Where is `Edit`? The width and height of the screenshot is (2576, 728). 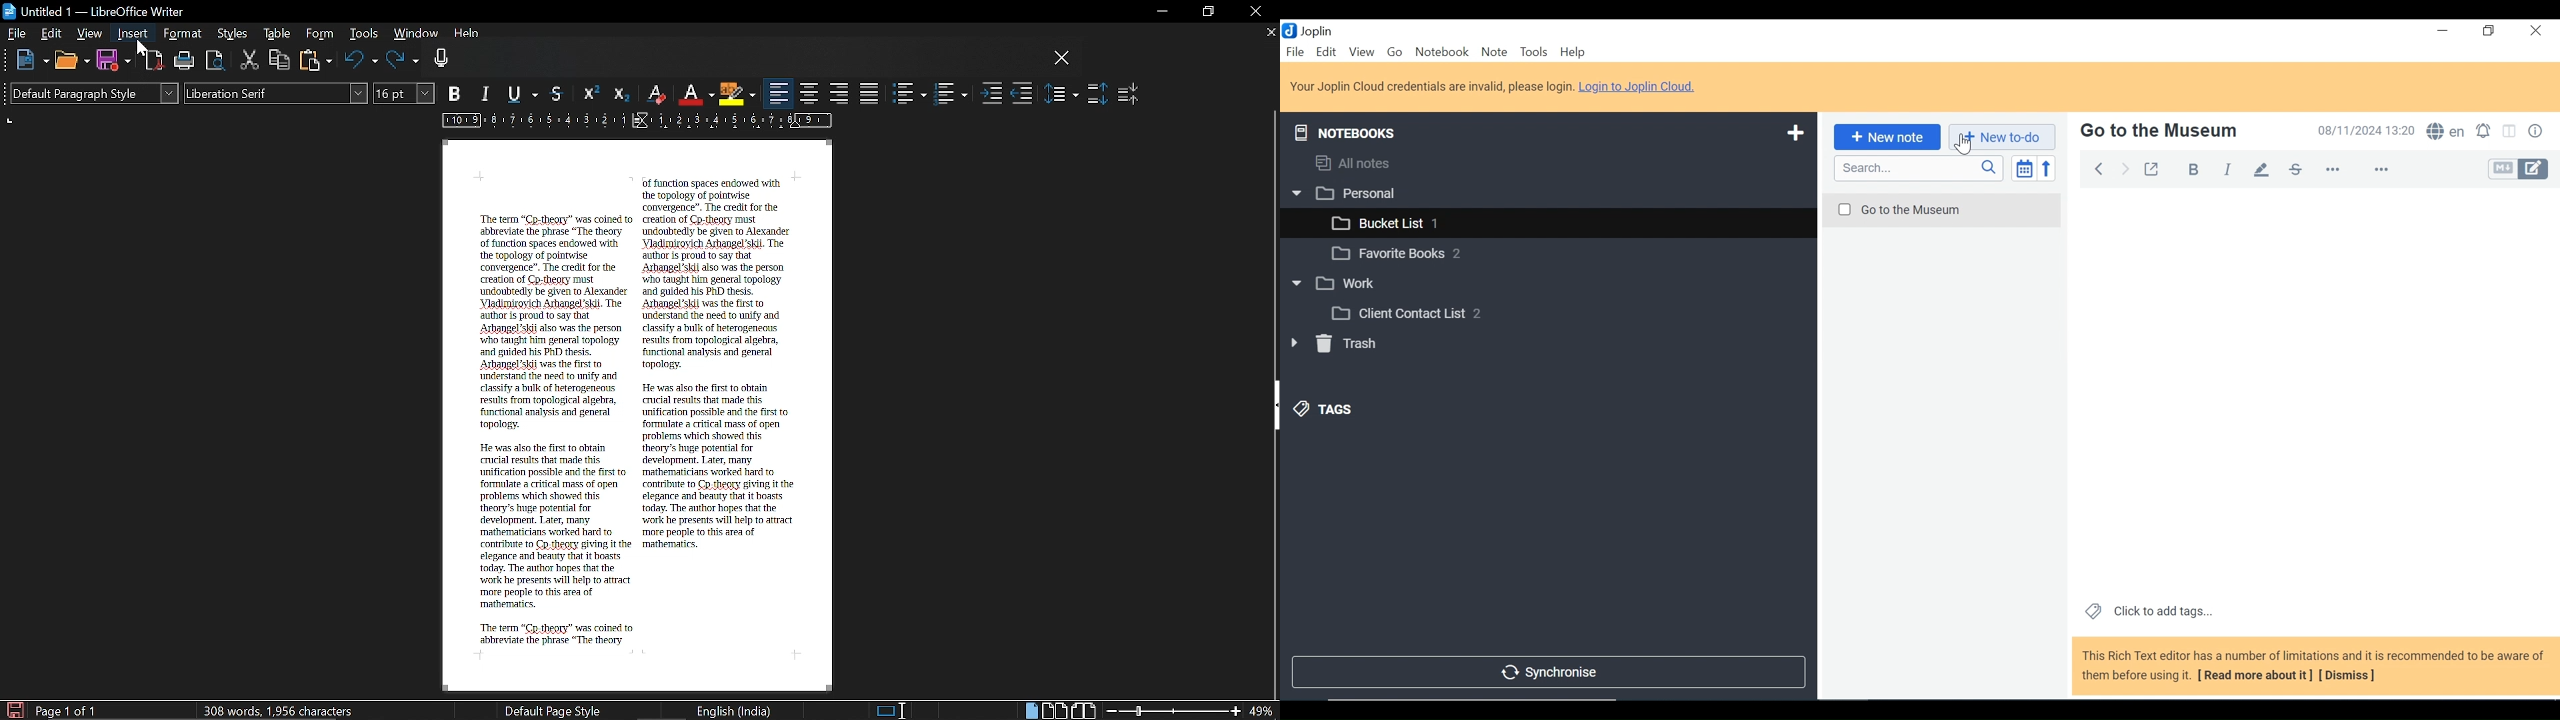
Edit is located at coordinates (53, 33).